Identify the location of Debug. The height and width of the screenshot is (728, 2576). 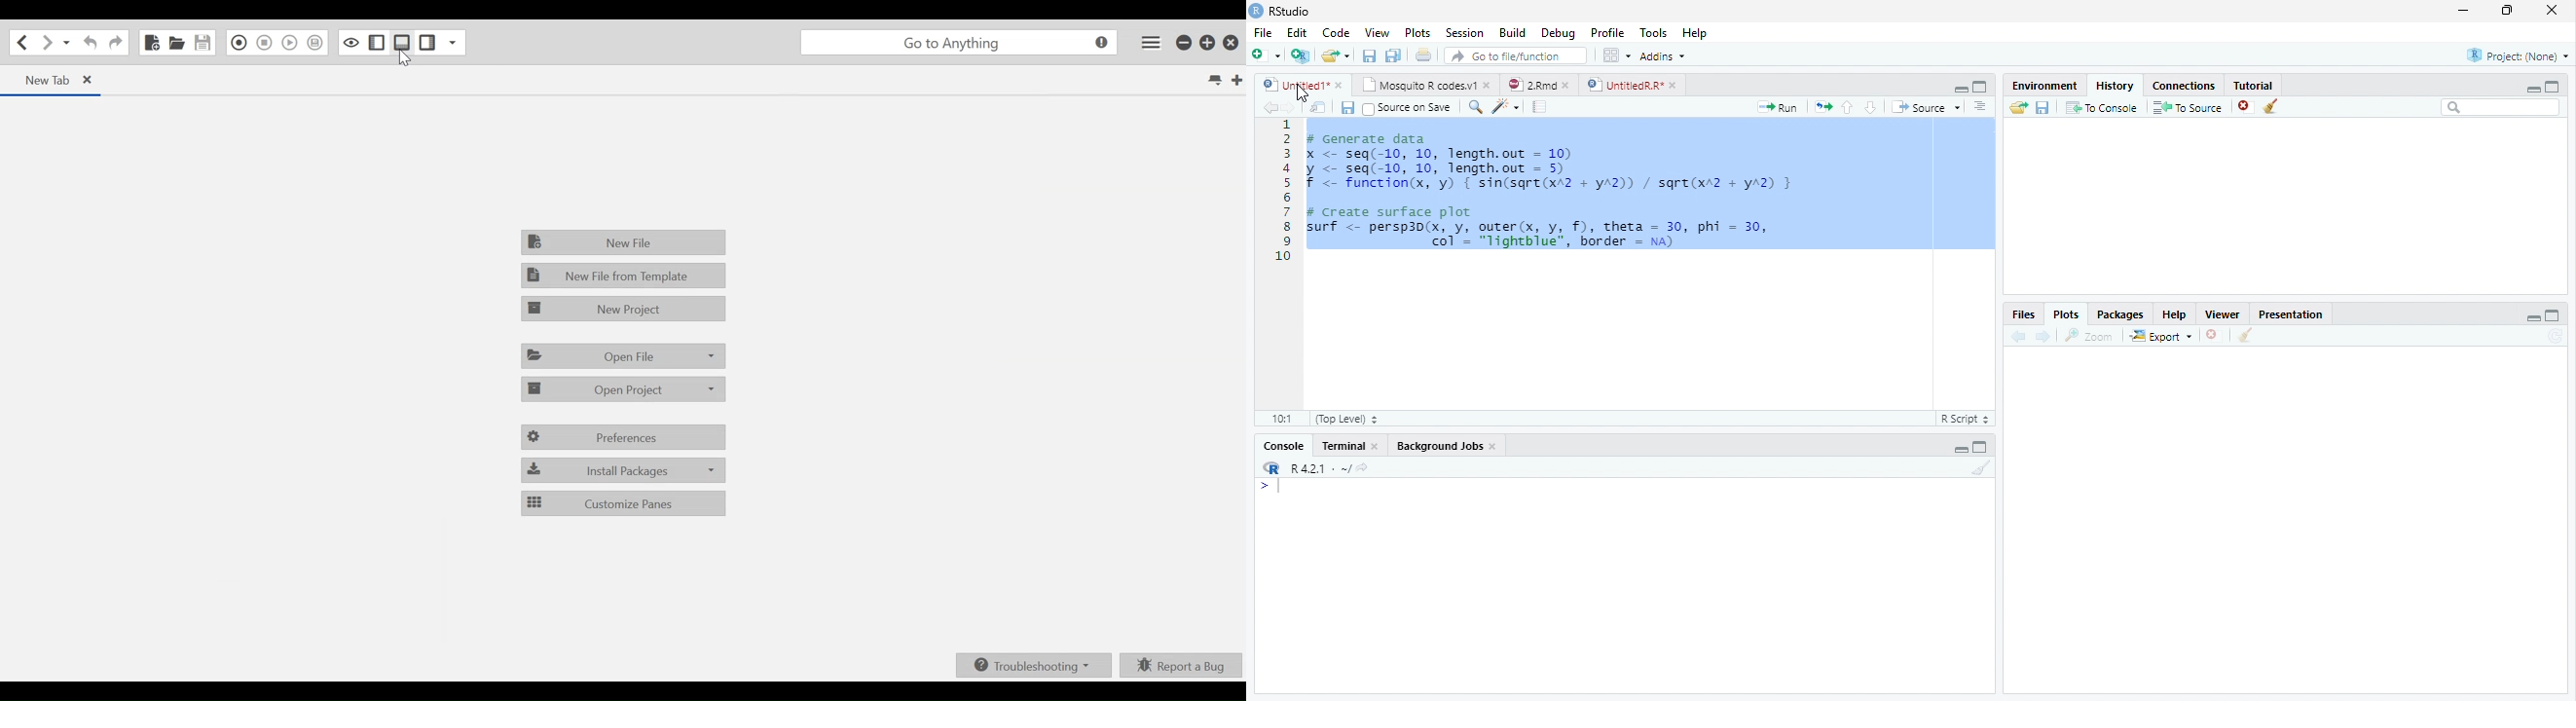
(1558, 32).